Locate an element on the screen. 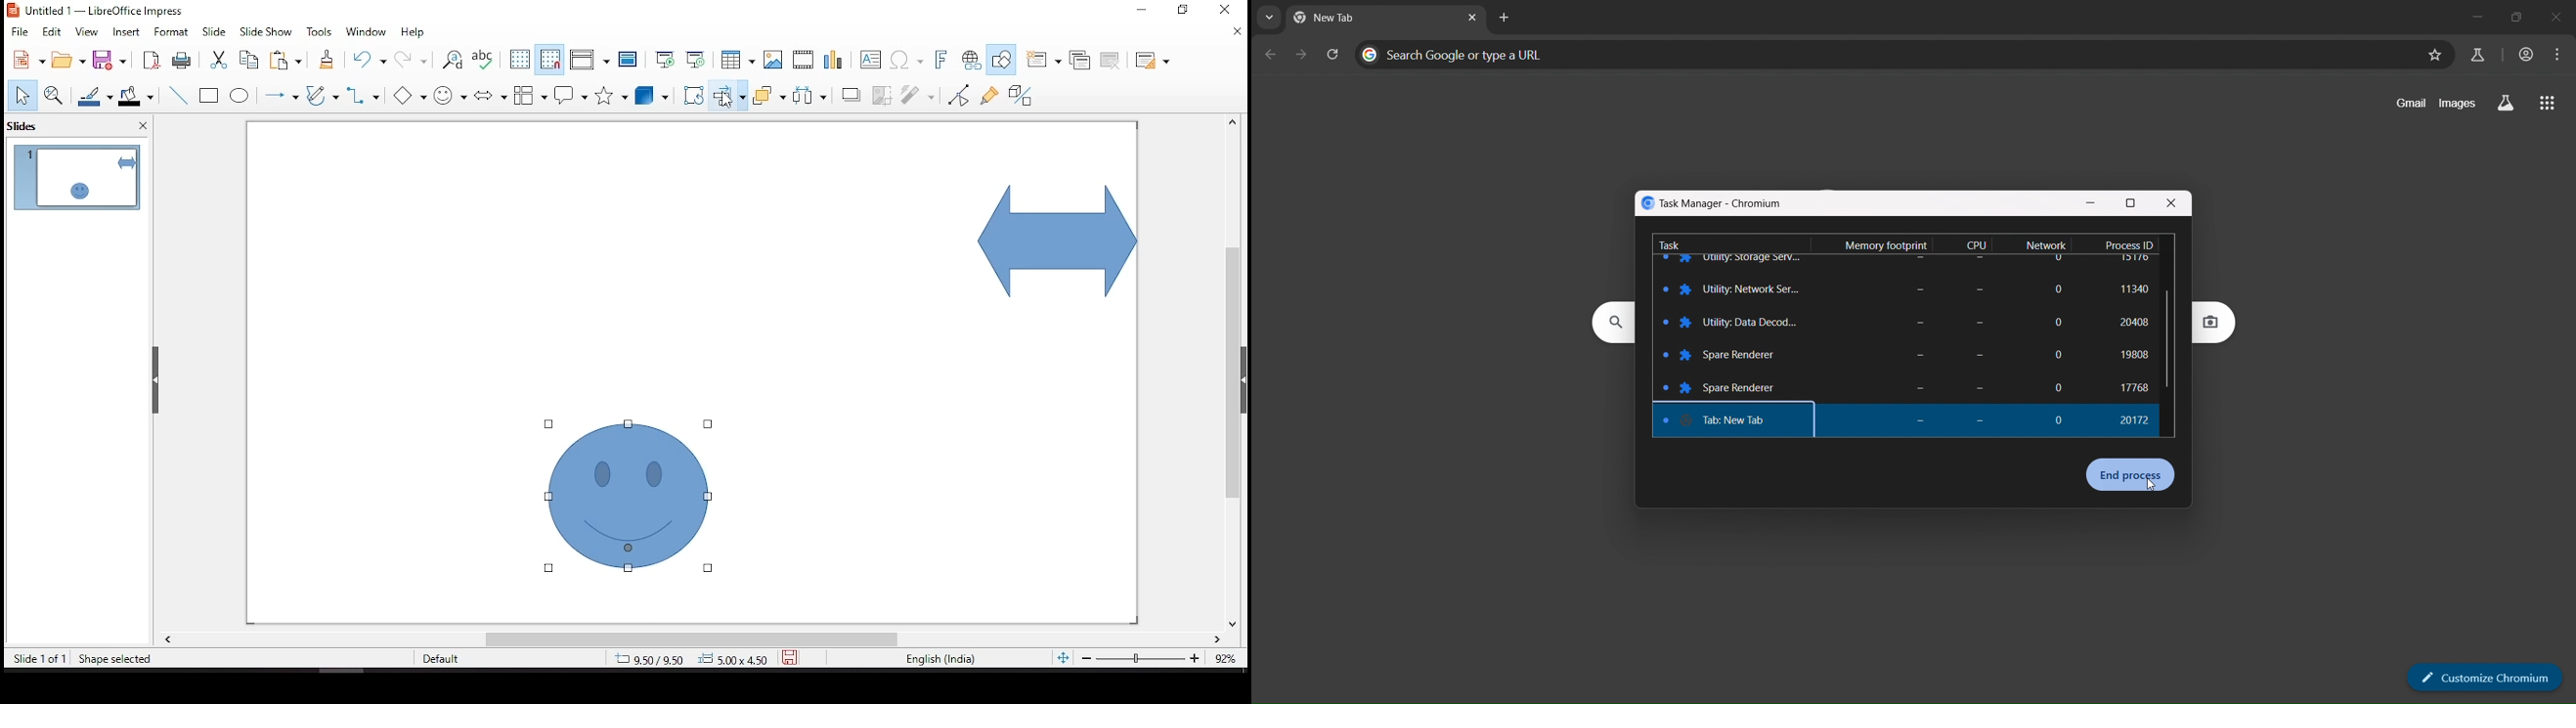  symbol shapes is located at coordinates (453, 94).